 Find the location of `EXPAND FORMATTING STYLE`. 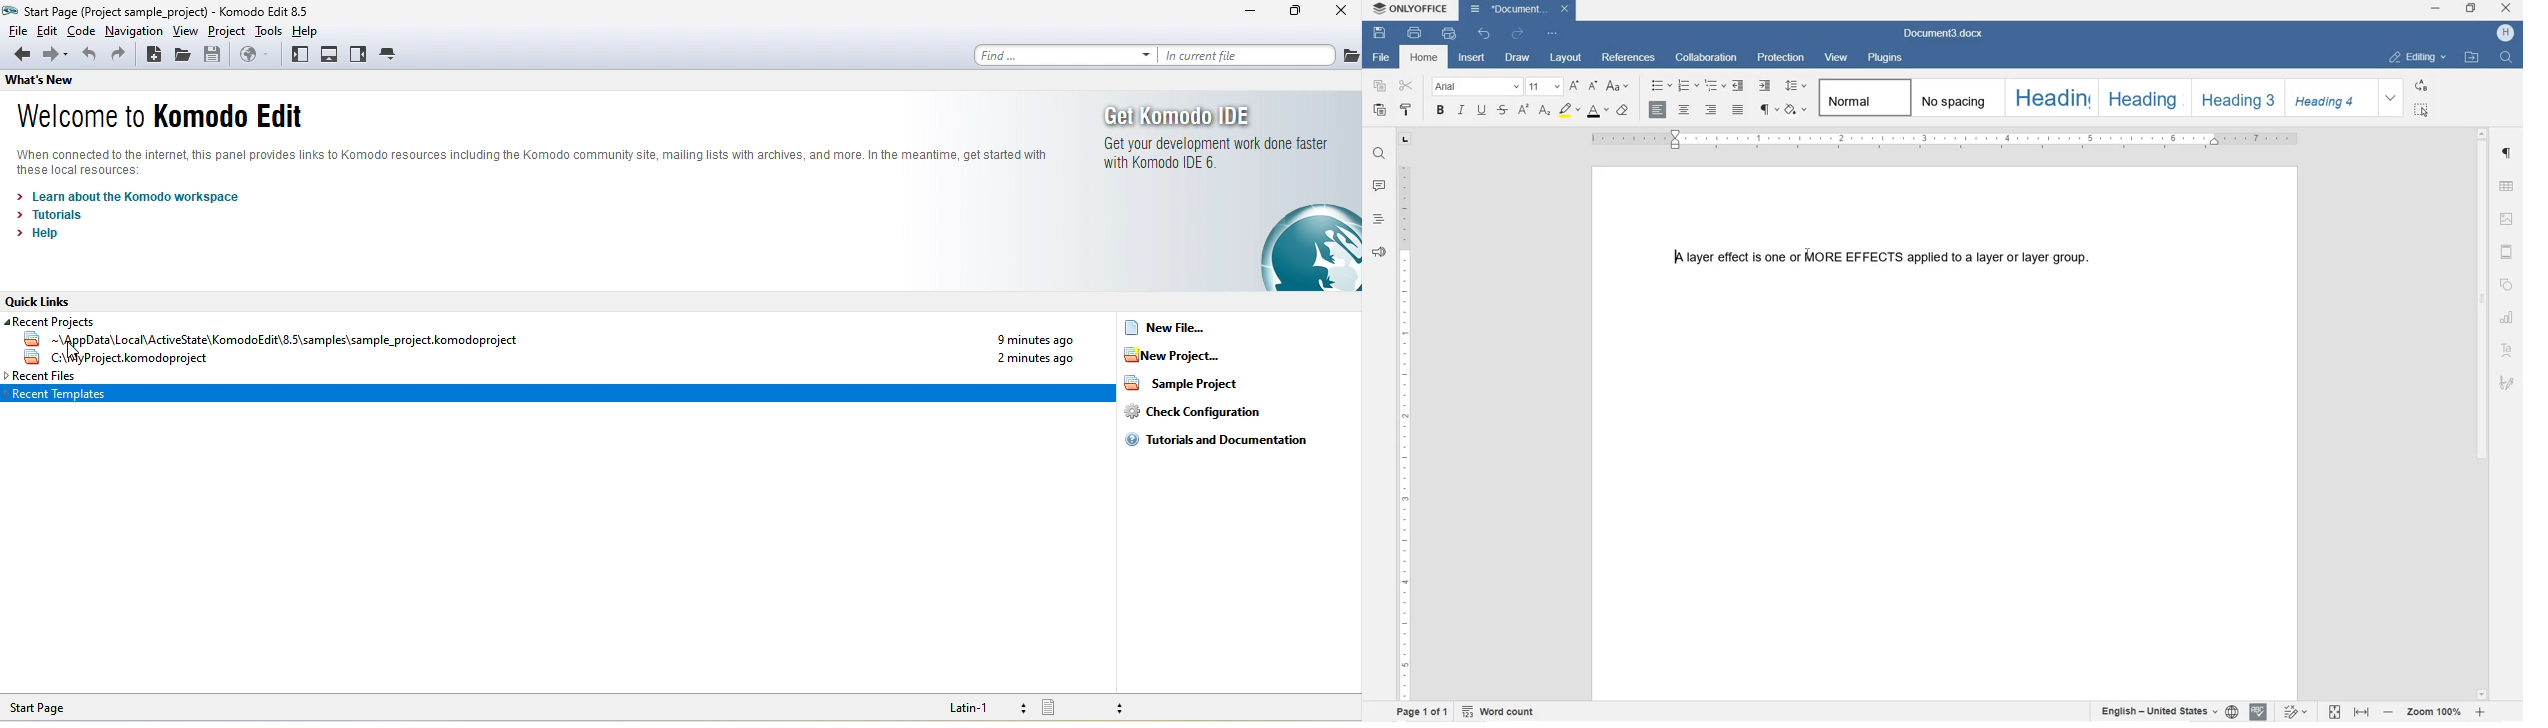

EXPAND FORMATTING STYLE is located at coordinates (2394, 98).